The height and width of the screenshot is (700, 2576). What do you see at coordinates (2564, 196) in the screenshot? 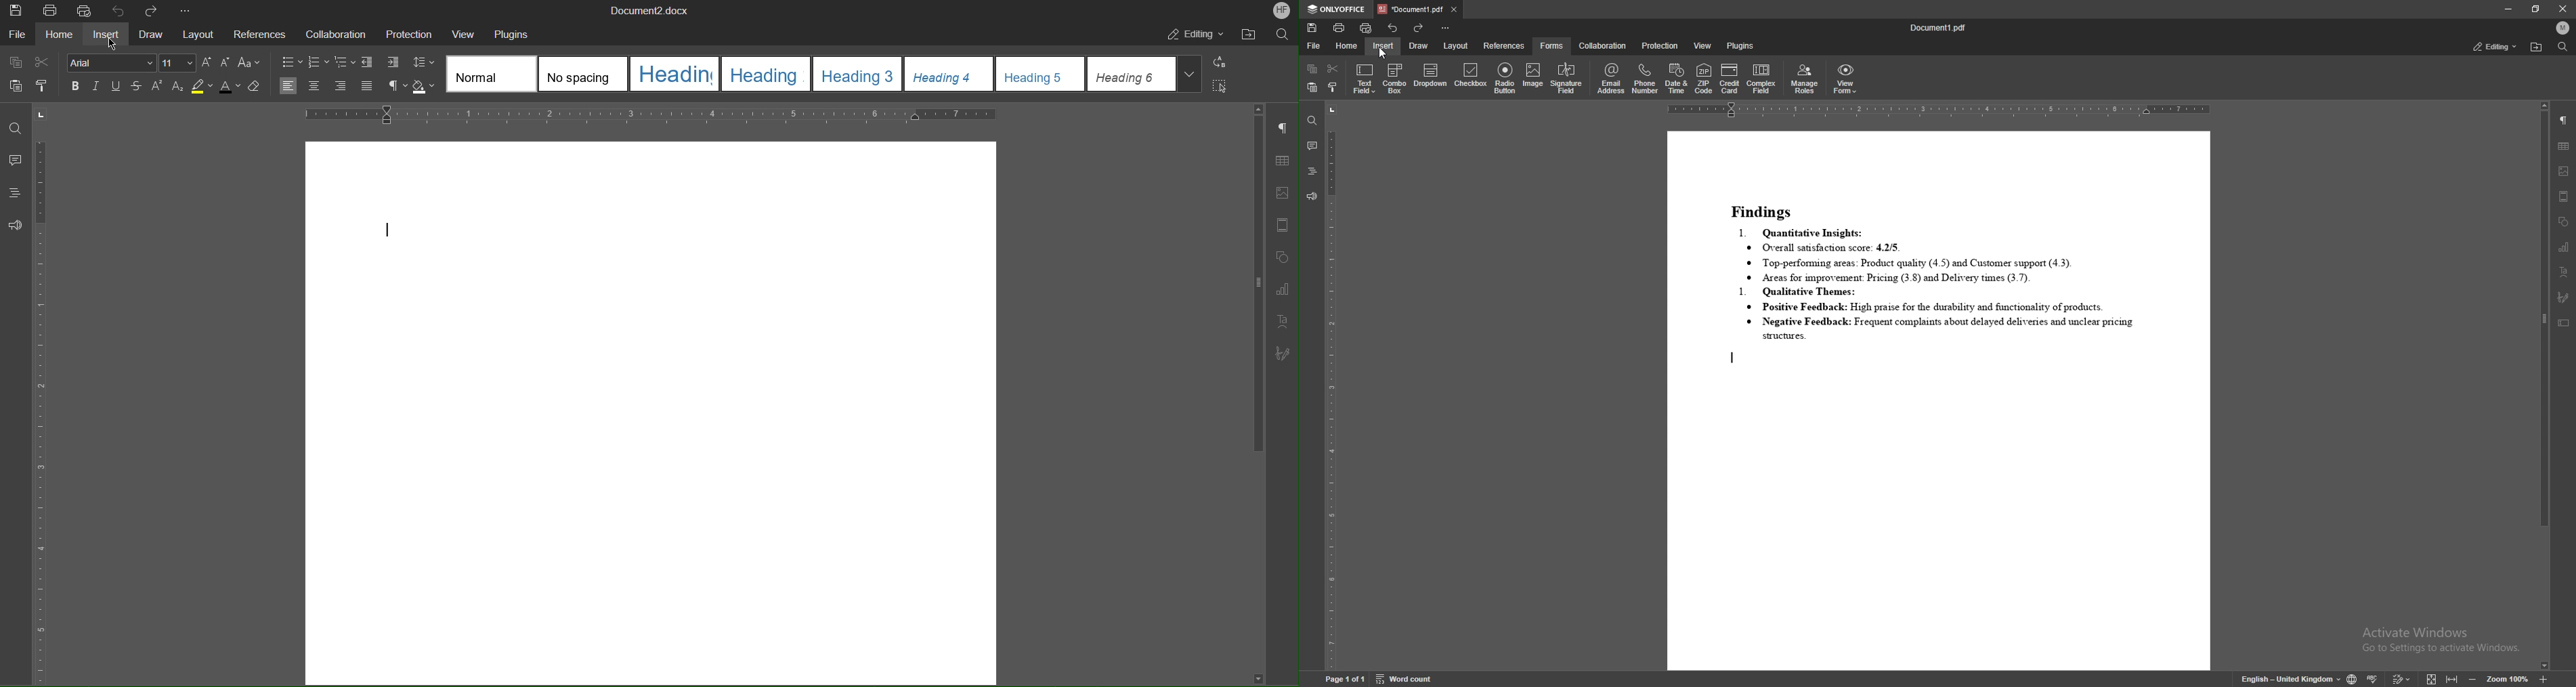
I see `header and footer` at bounding box center [2564, 196].